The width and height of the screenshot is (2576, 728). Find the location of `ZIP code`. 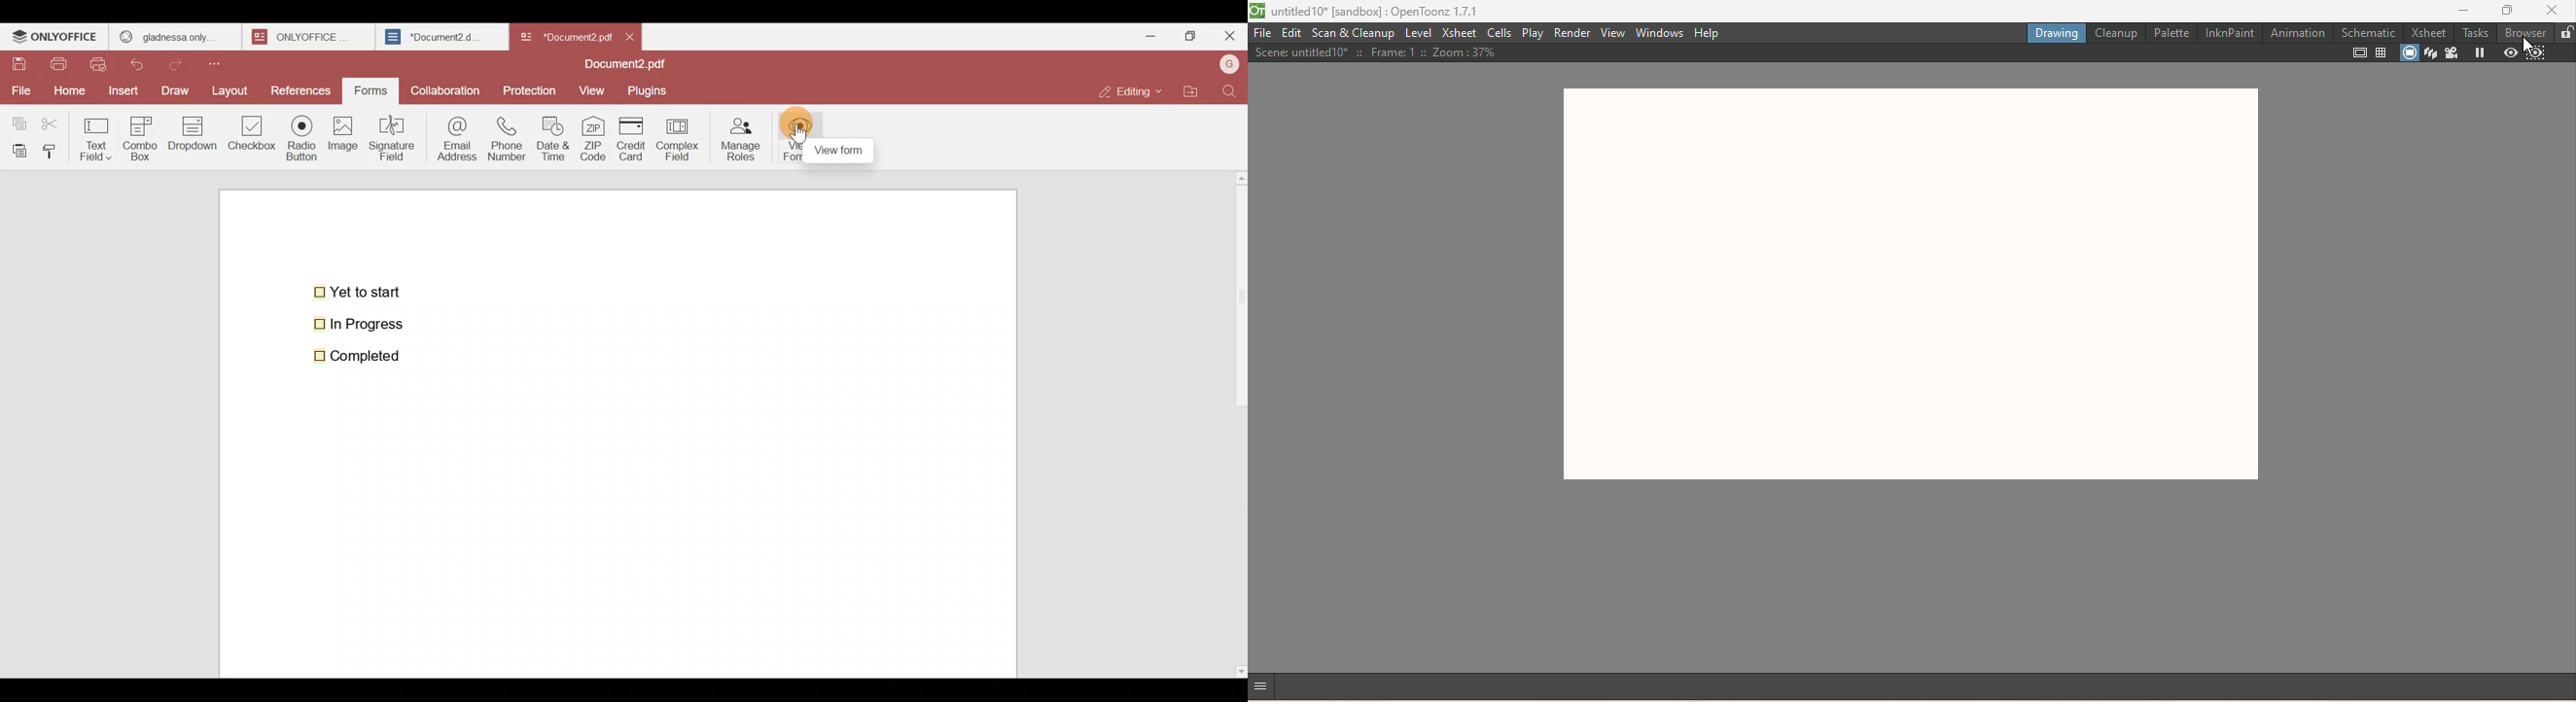

ZIP code is located at coordinates (593, 140).